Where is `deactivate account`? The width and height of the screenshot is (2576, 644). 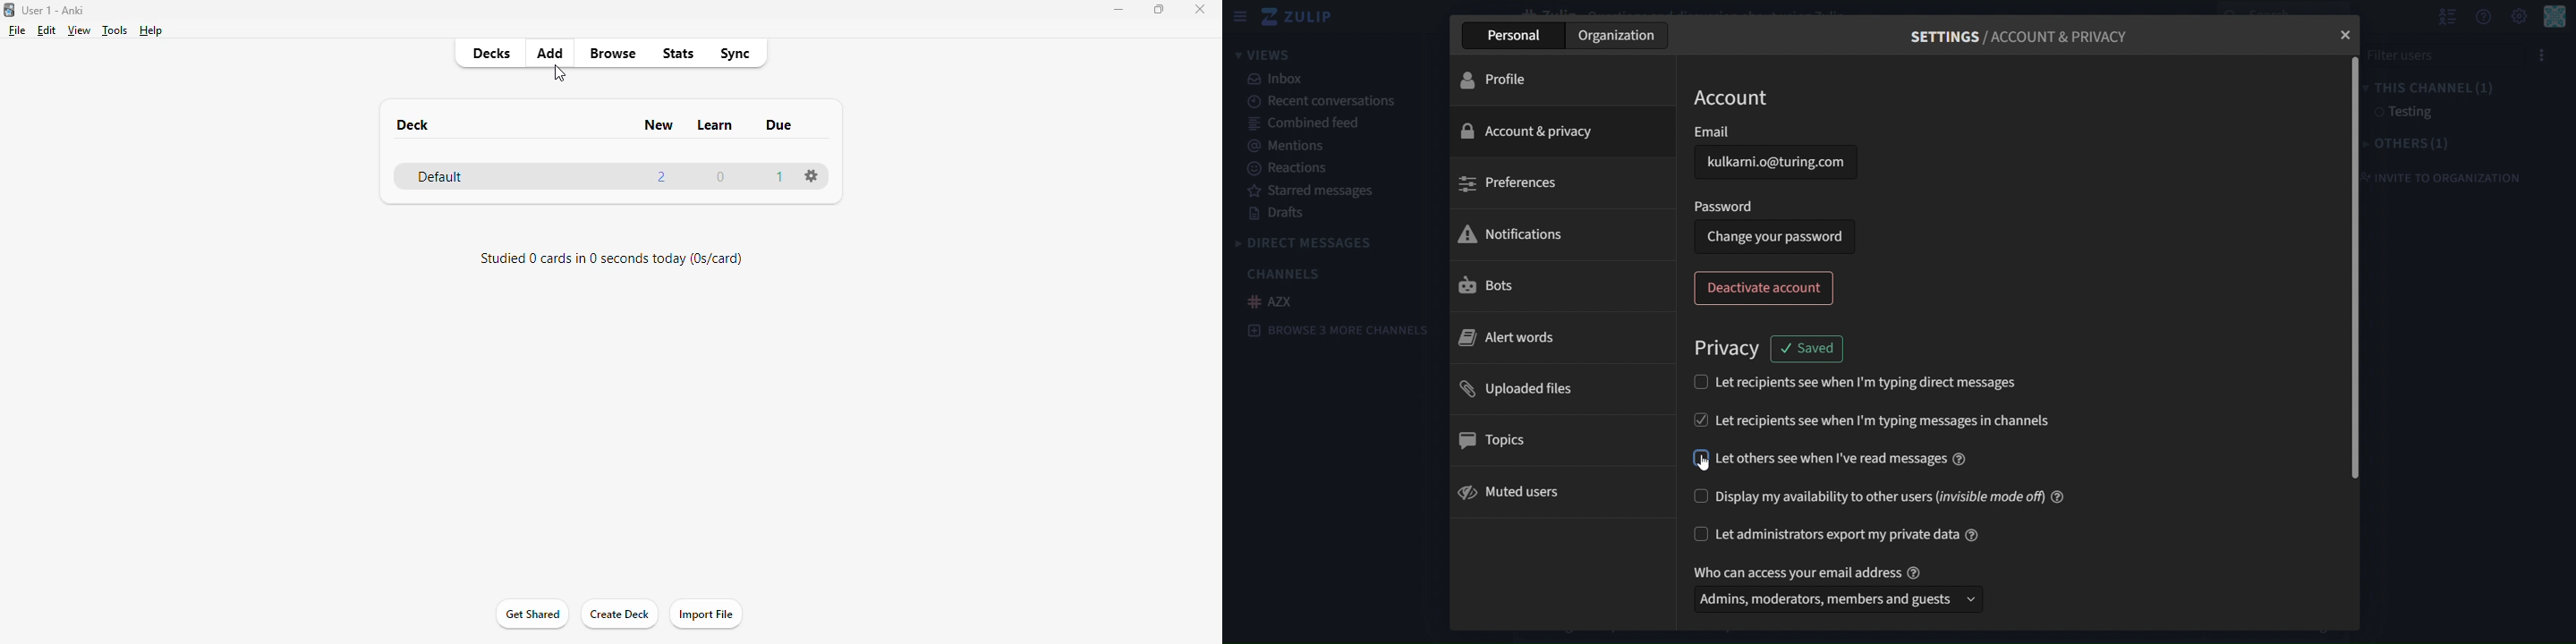
deactivate account is located at coordinates (1766, 289).